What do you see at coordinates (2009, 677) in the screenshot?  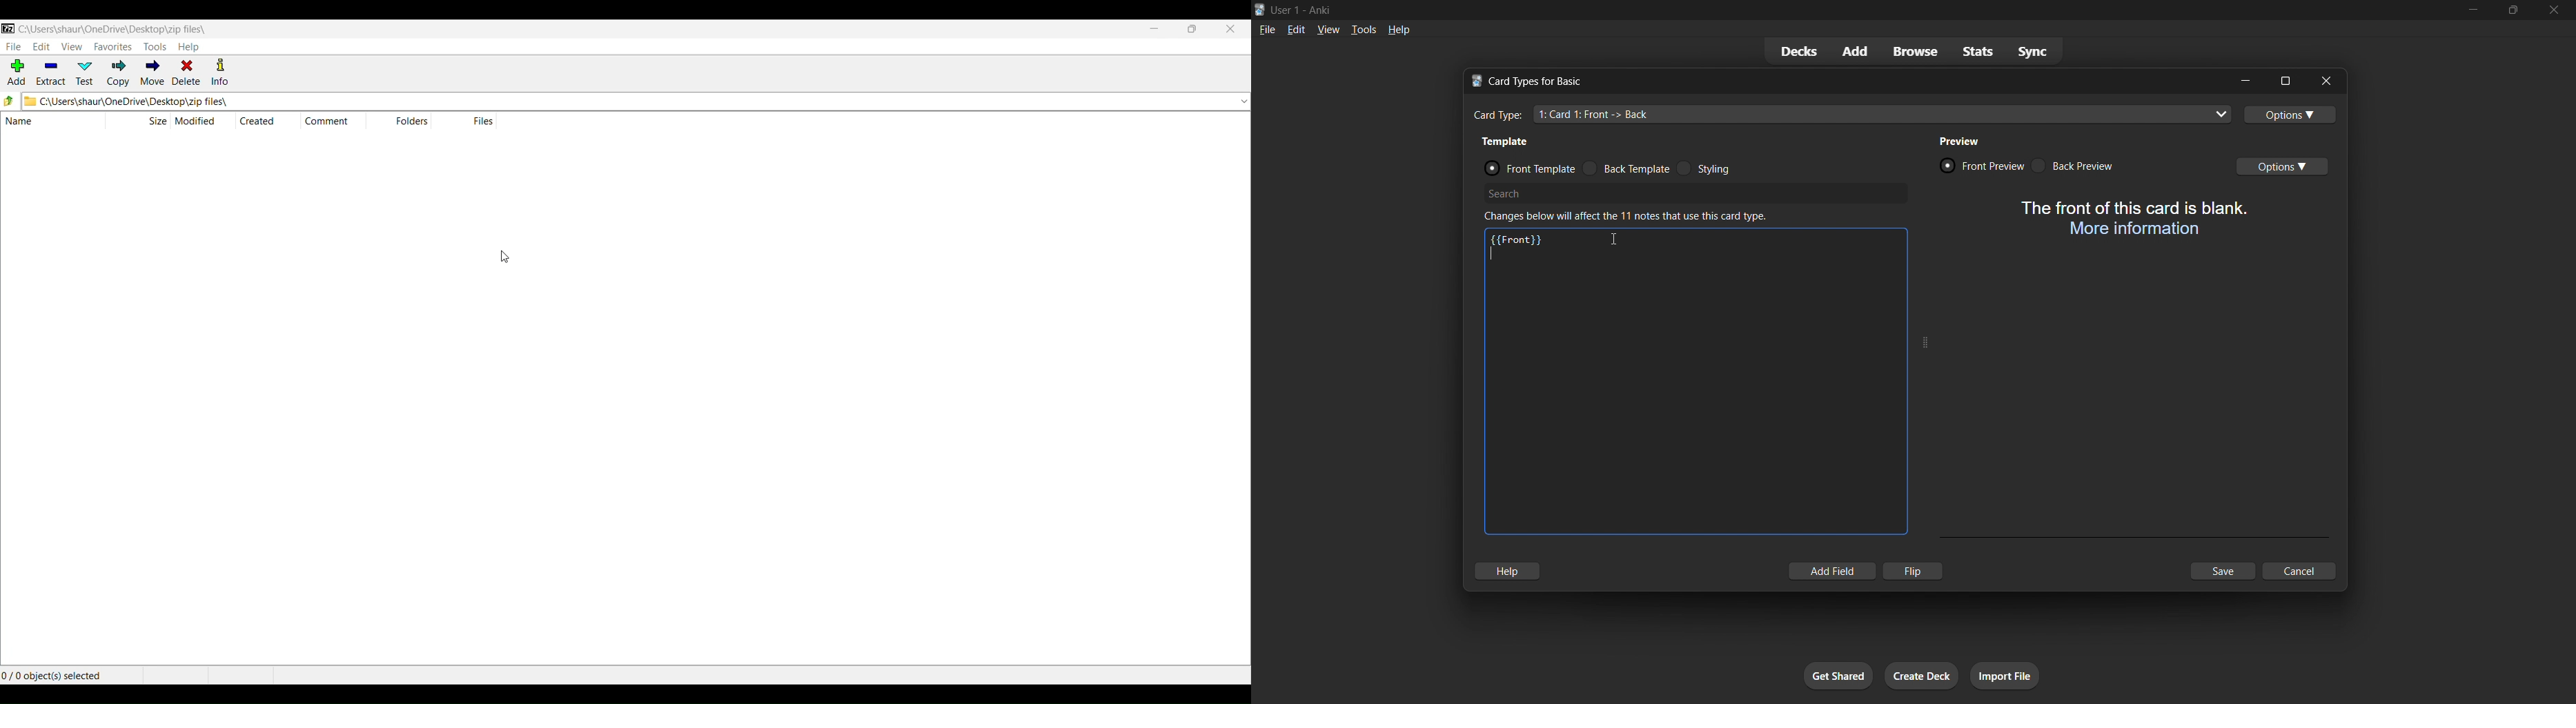 I see `import file` at bounding box center [2009, 677].